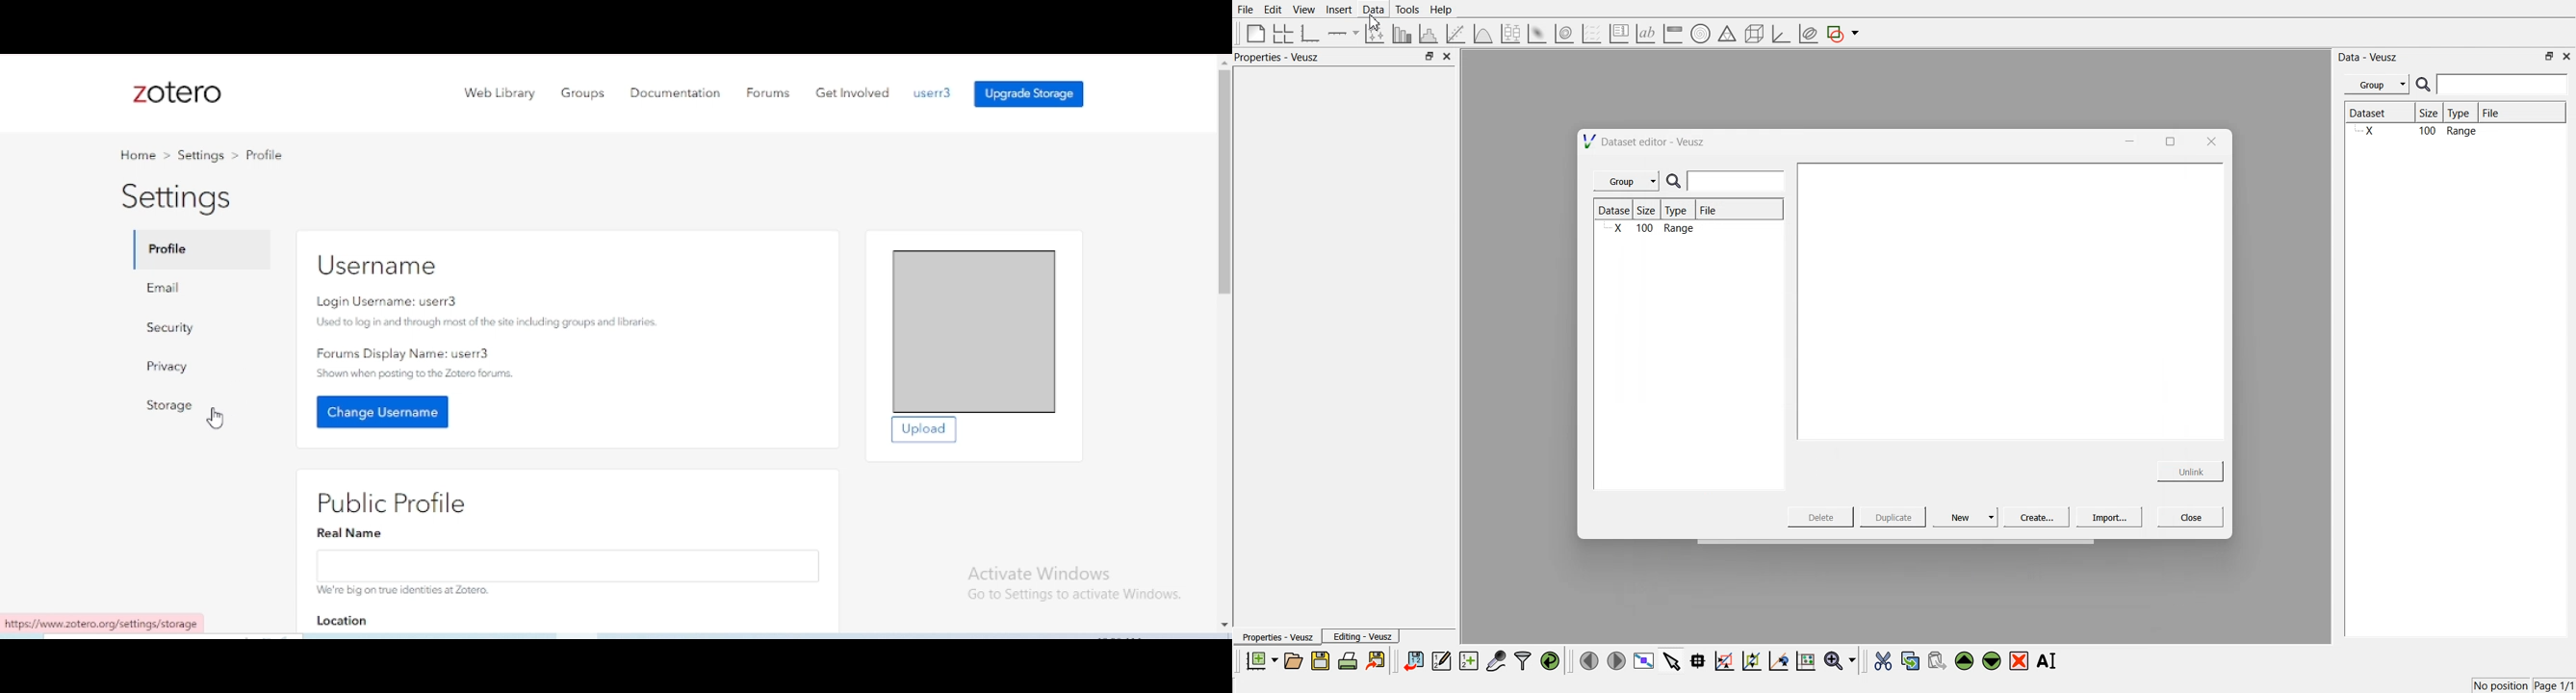  Describe the element at coordinates (202, 155) in the screenshot. I see `settings` at that location.